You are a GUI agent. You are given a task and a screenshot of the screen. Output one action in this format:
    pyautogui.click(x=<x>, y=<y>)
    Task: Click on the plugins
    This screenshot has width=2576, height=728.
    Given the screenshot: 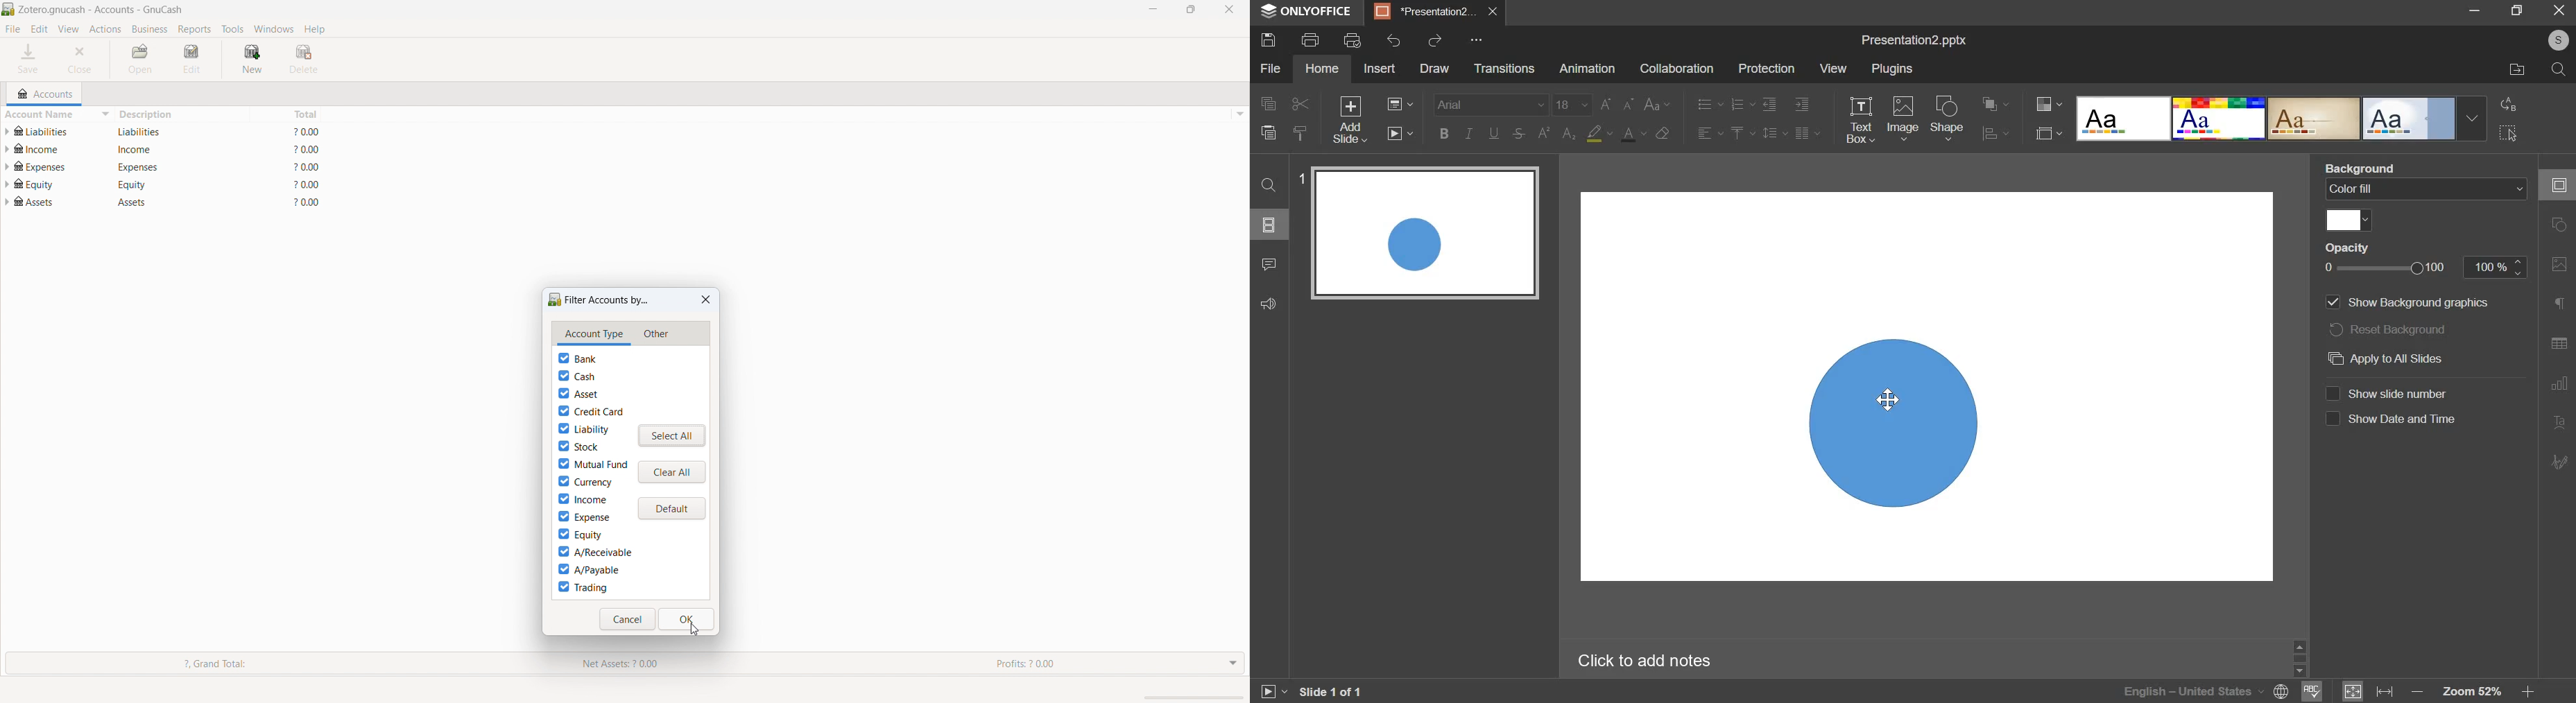 What is the action you would take?
    pyautogui.click(x=1892, y=69)
    